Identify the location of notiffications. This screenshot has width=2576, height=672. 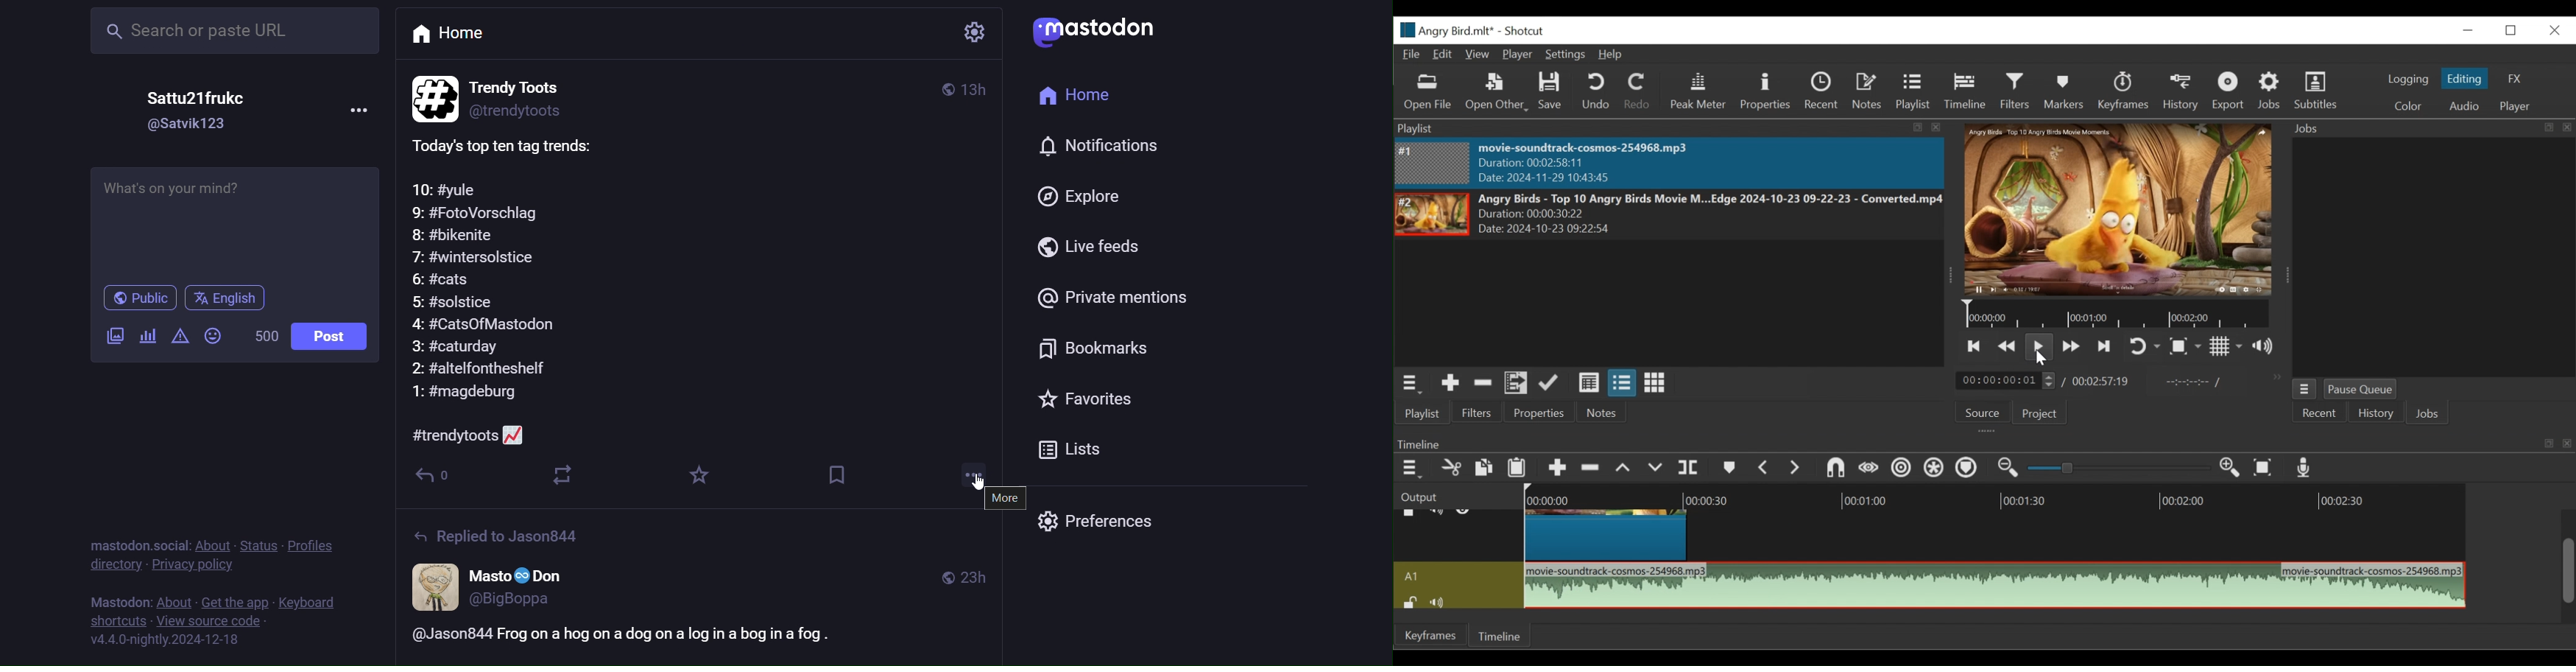
(1090, 148).